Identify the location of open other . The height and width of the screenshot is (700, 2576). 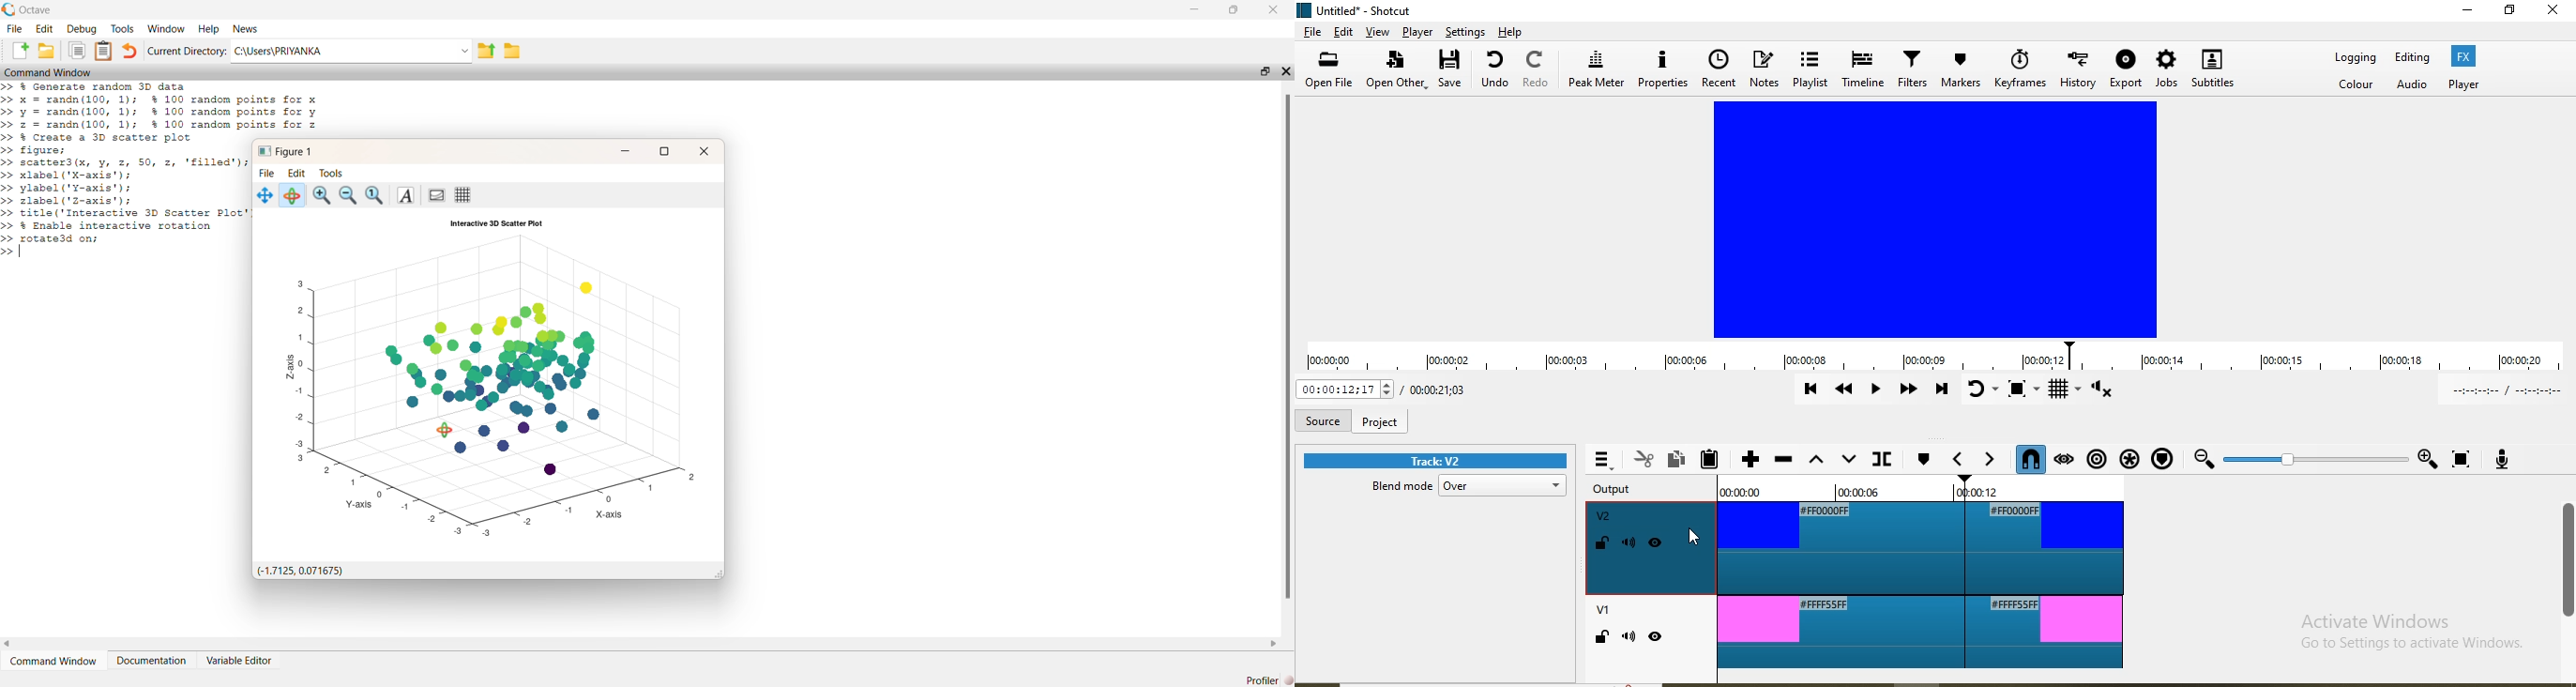
(1397, 73).